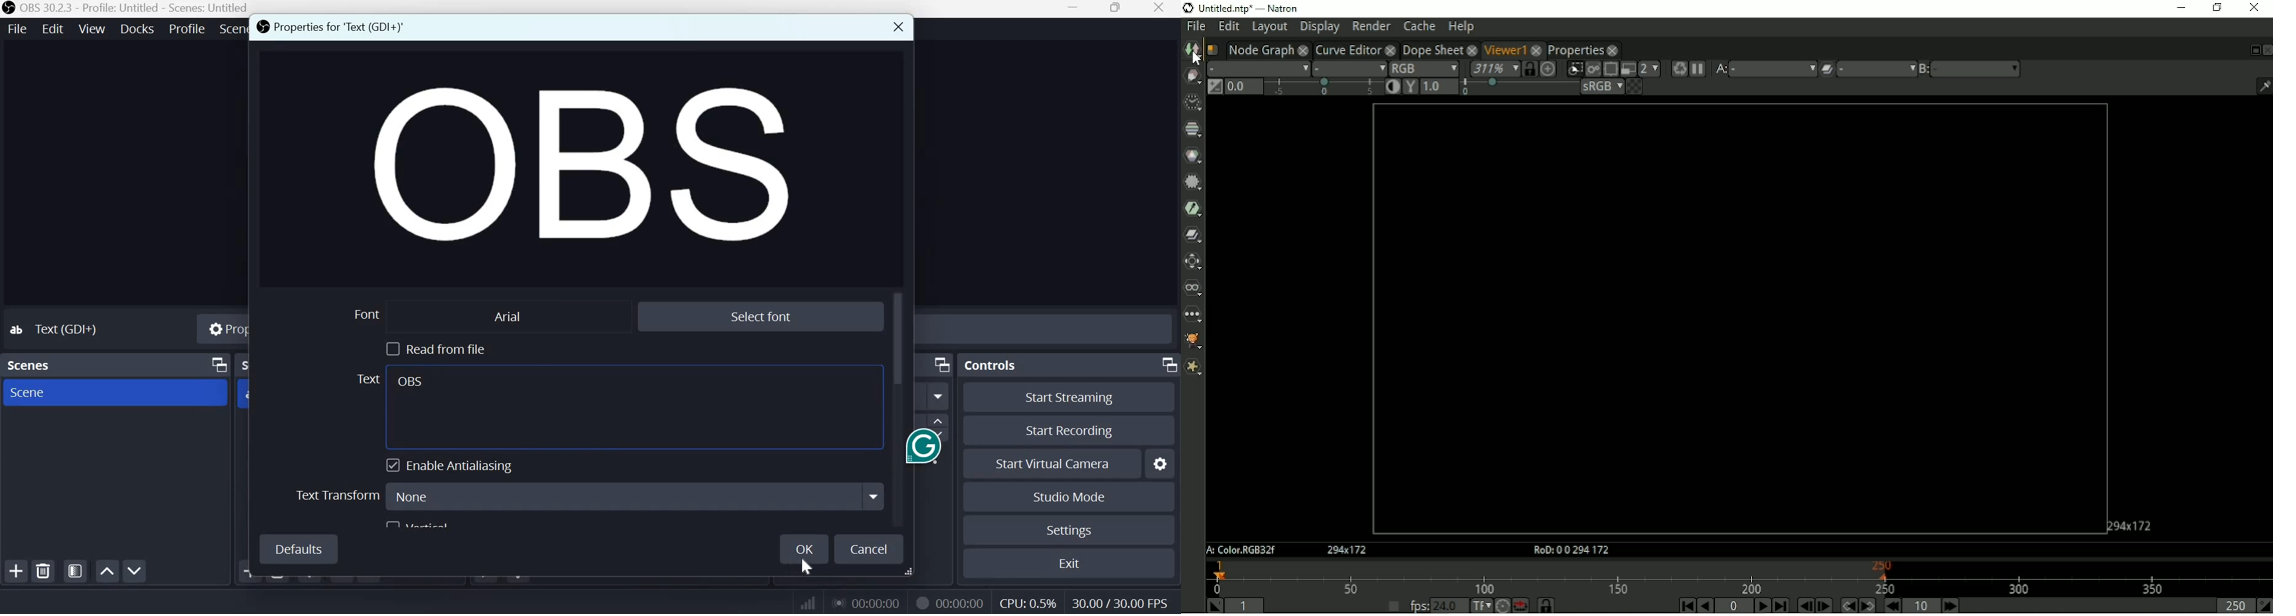 The width and height of the screenshot is (2296, 616). What do you see at coordinates (75, 572) in the screenshot?
I see `Open scene filters` at bounding box center [75, 572].